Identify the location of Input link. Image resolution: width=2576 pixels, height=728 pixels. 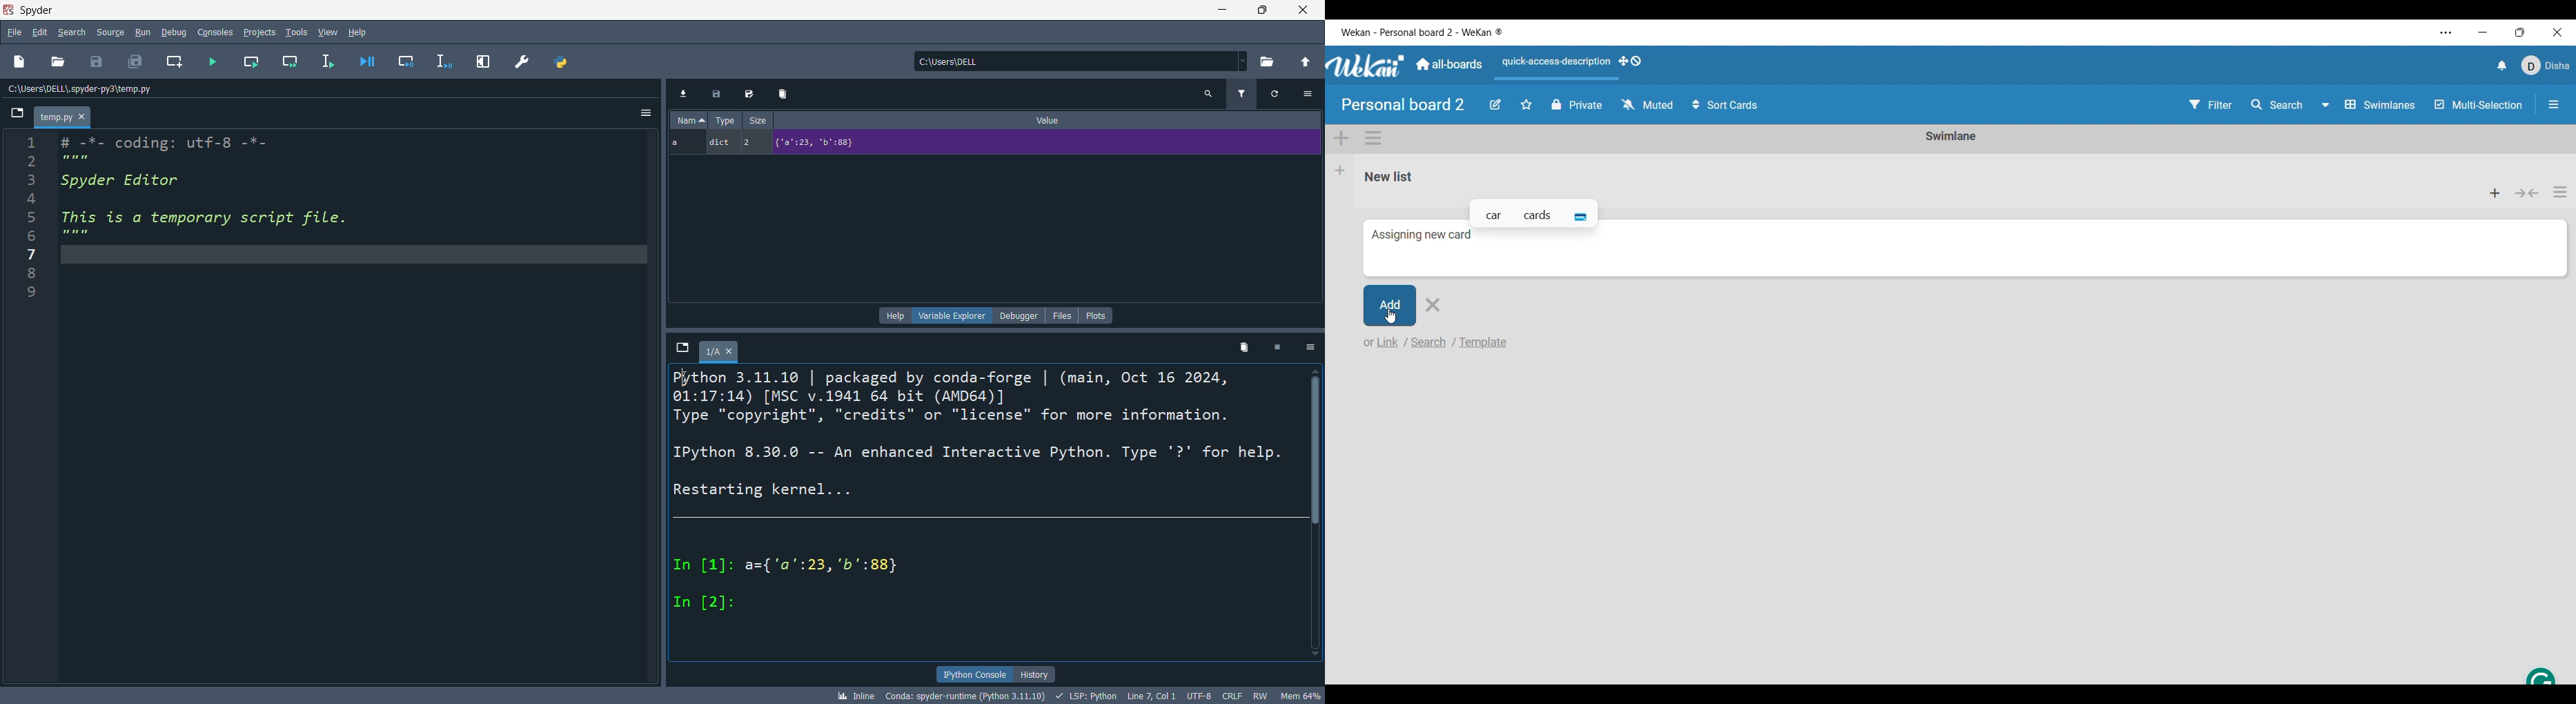
(1382, 342).